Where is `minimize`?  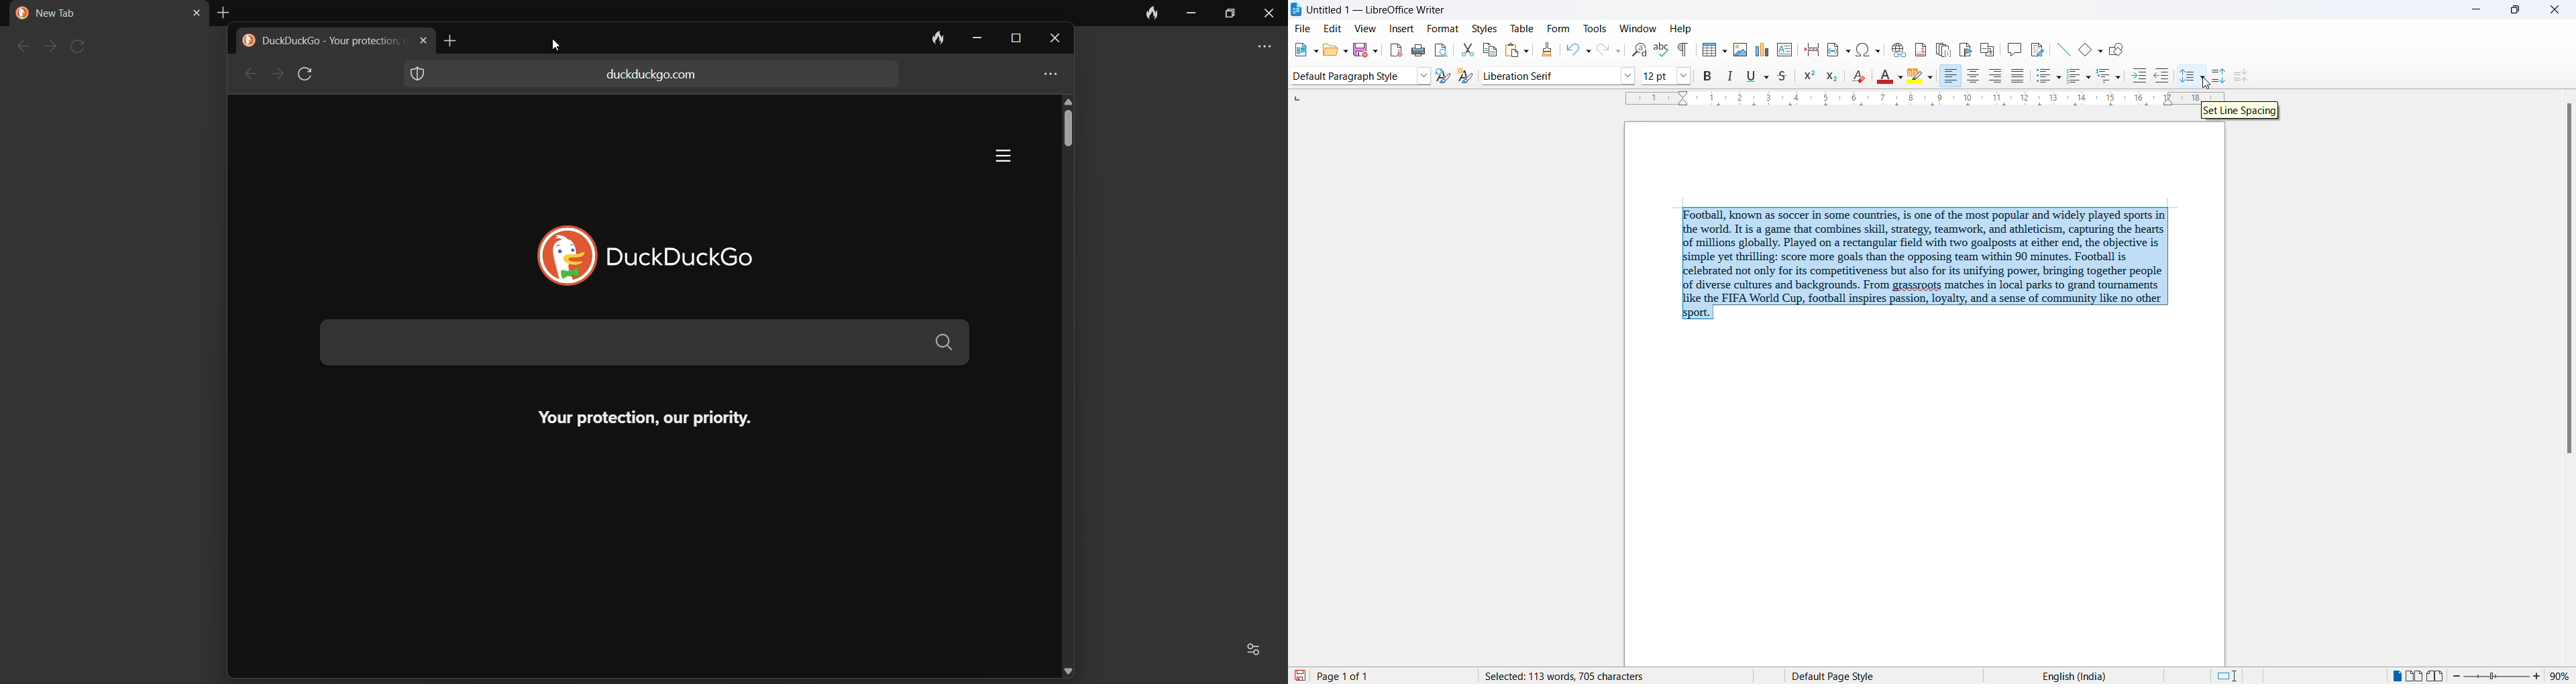
minimize is located at coordinates (973, 38).